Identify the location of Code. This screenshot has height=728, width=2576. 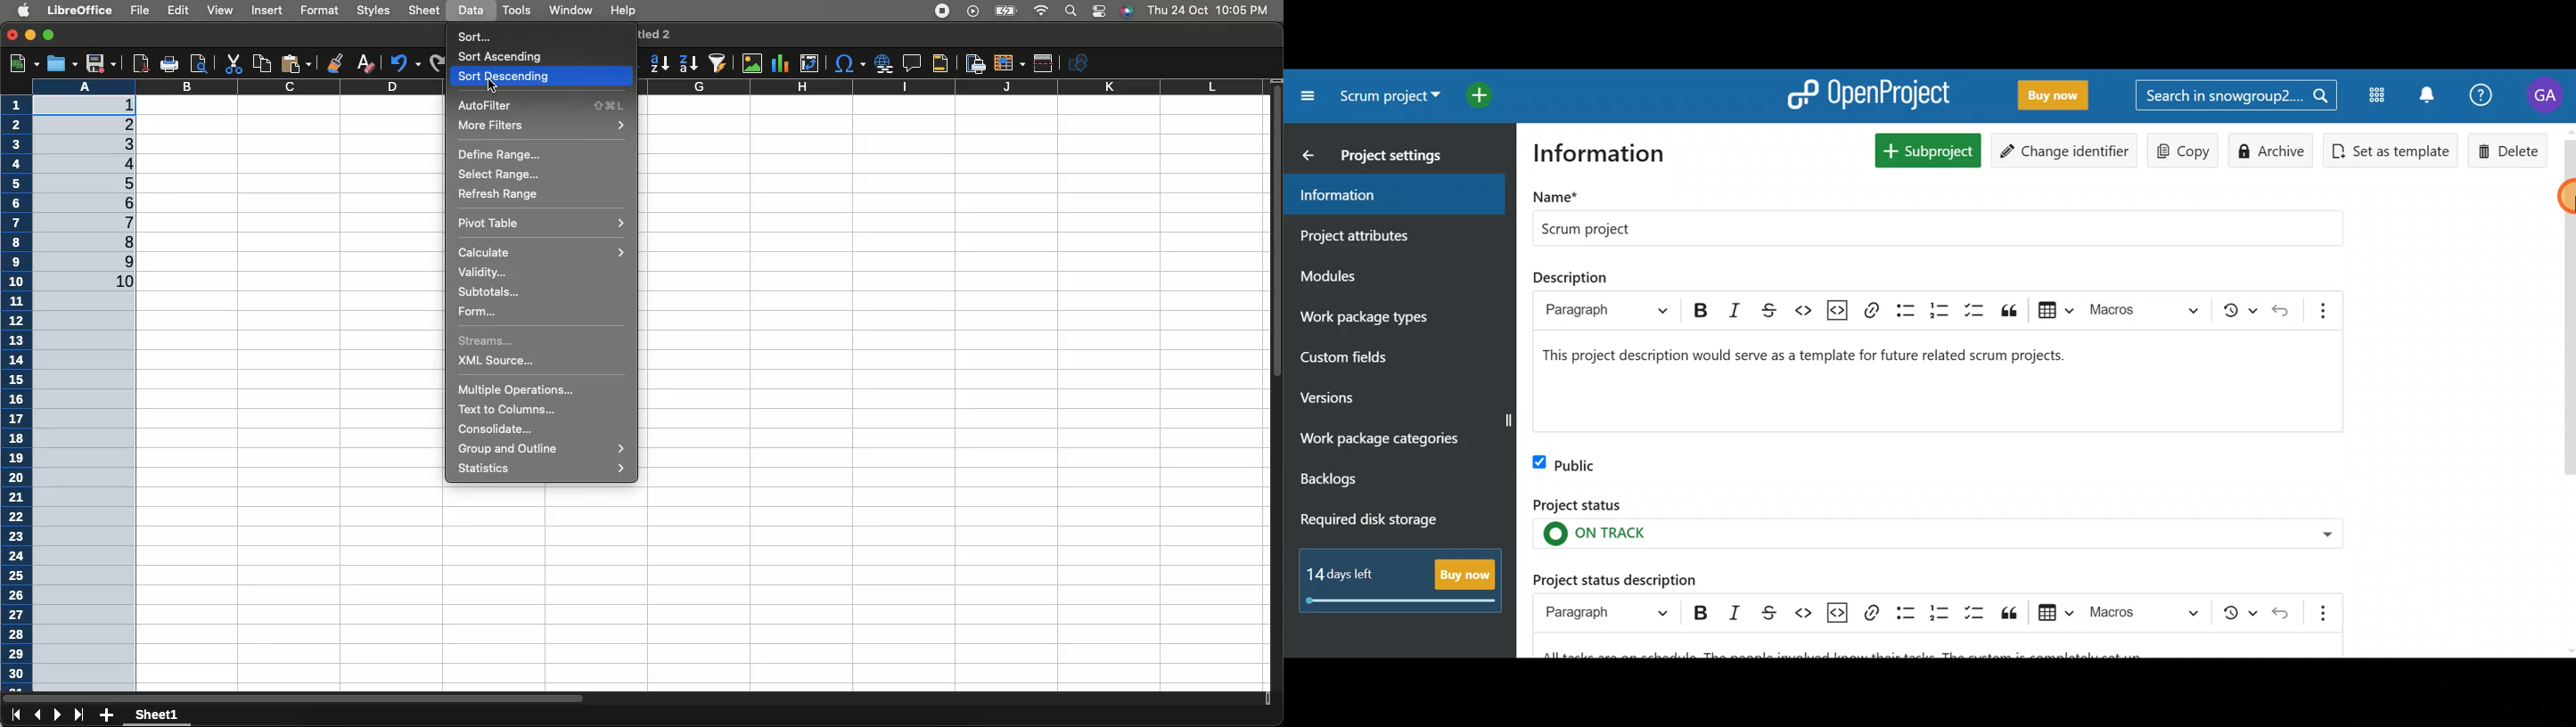
(1805, 612).